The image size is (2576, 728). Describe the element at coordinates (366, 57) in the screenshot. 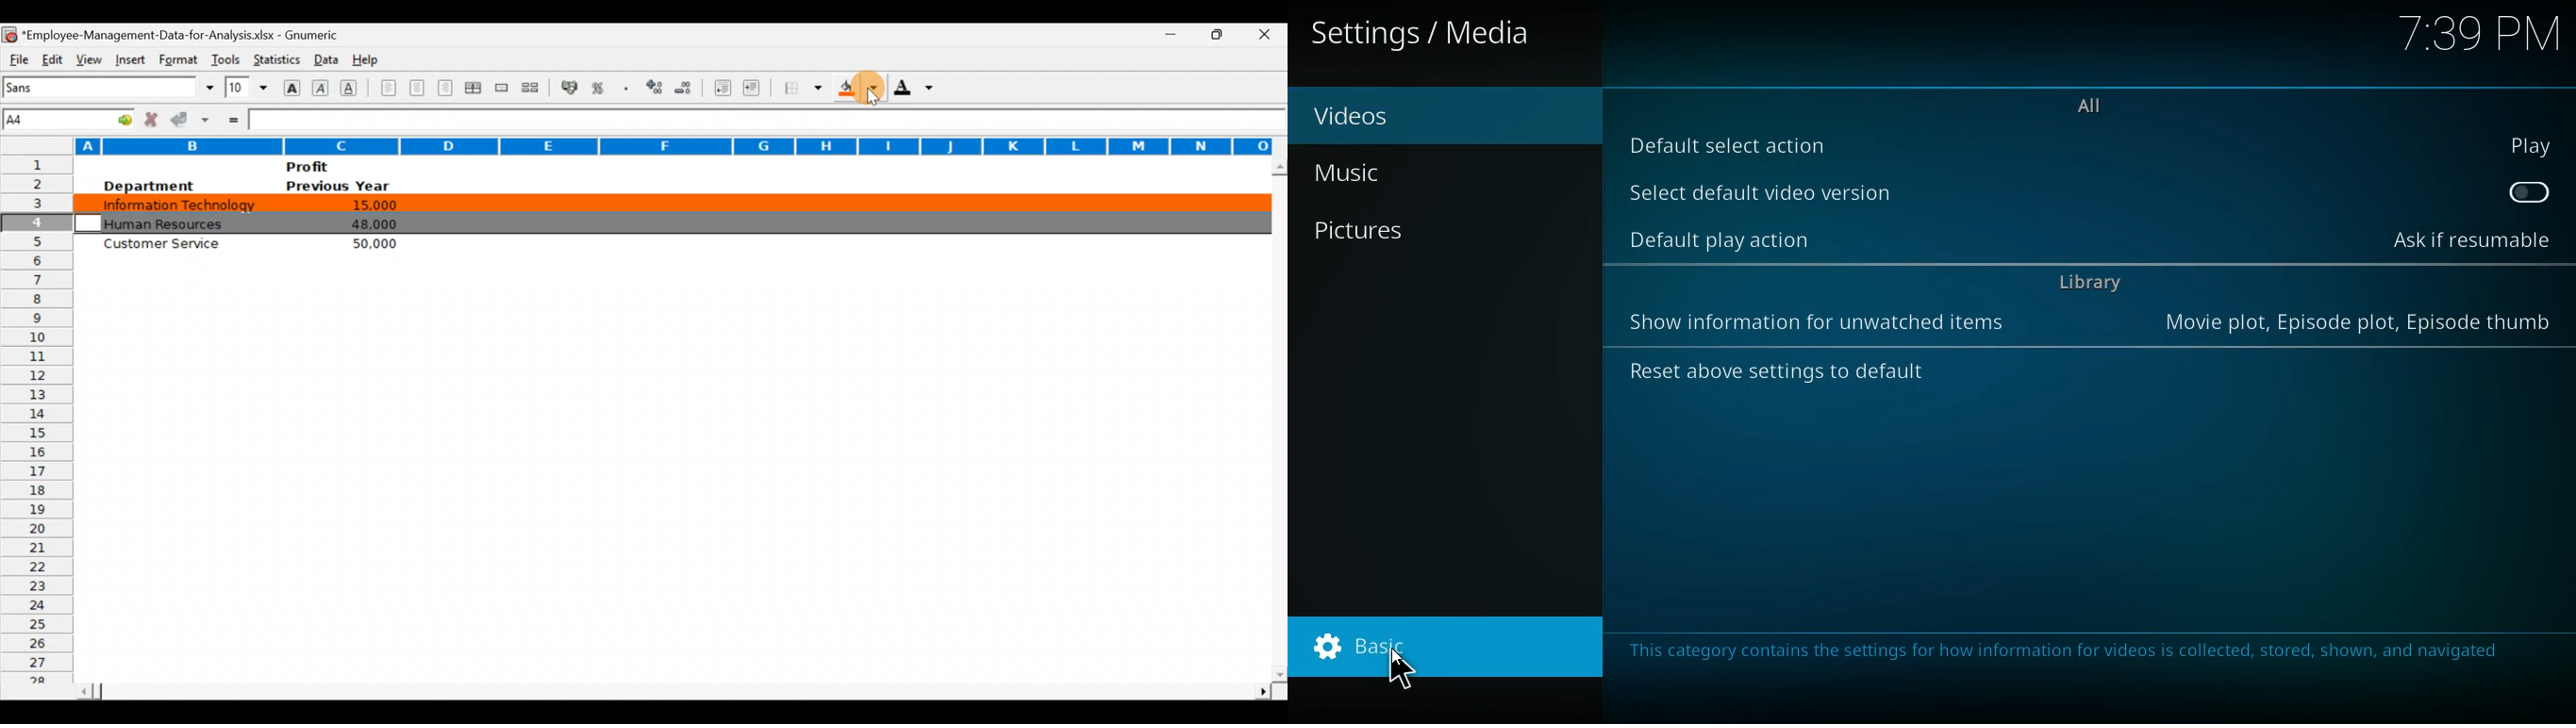

I see `Help` at that location.